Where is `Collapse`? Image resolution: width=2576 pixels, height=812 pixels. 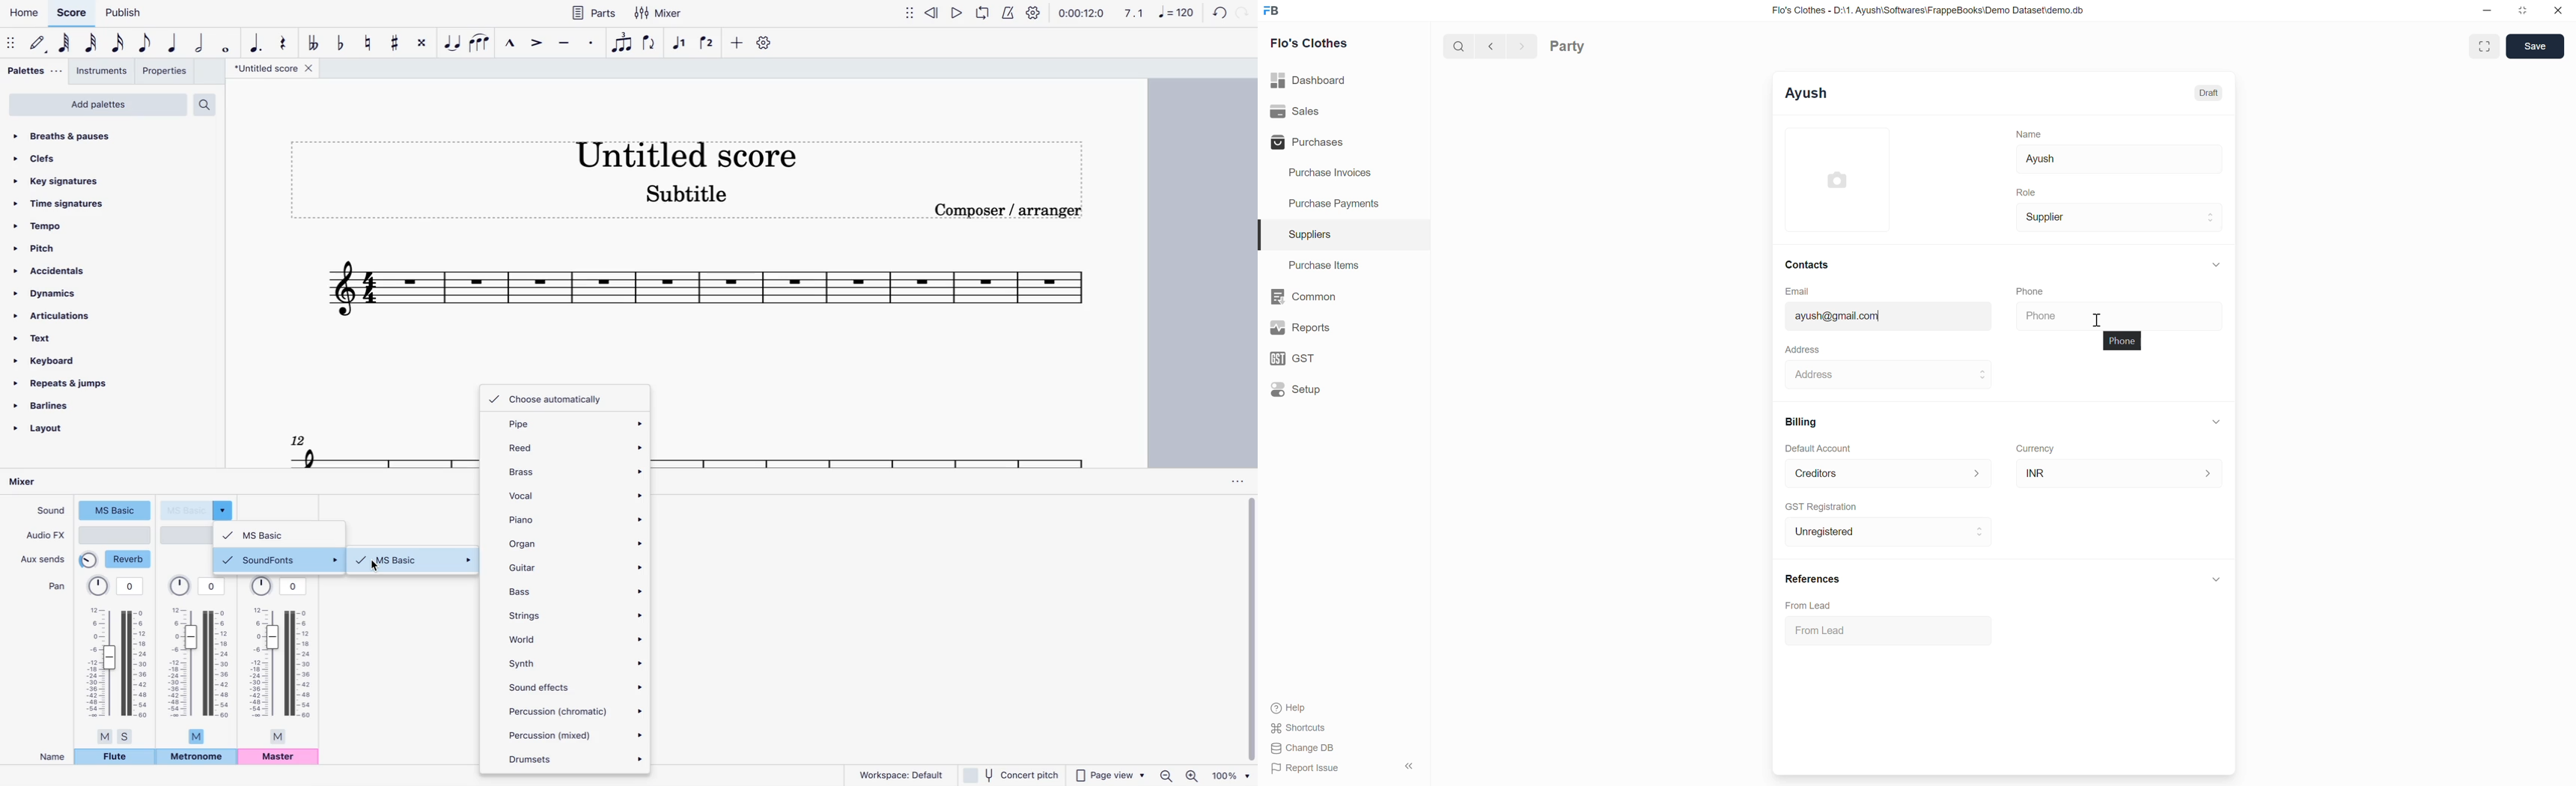
Collapse is located at coordinates (2216, 422).